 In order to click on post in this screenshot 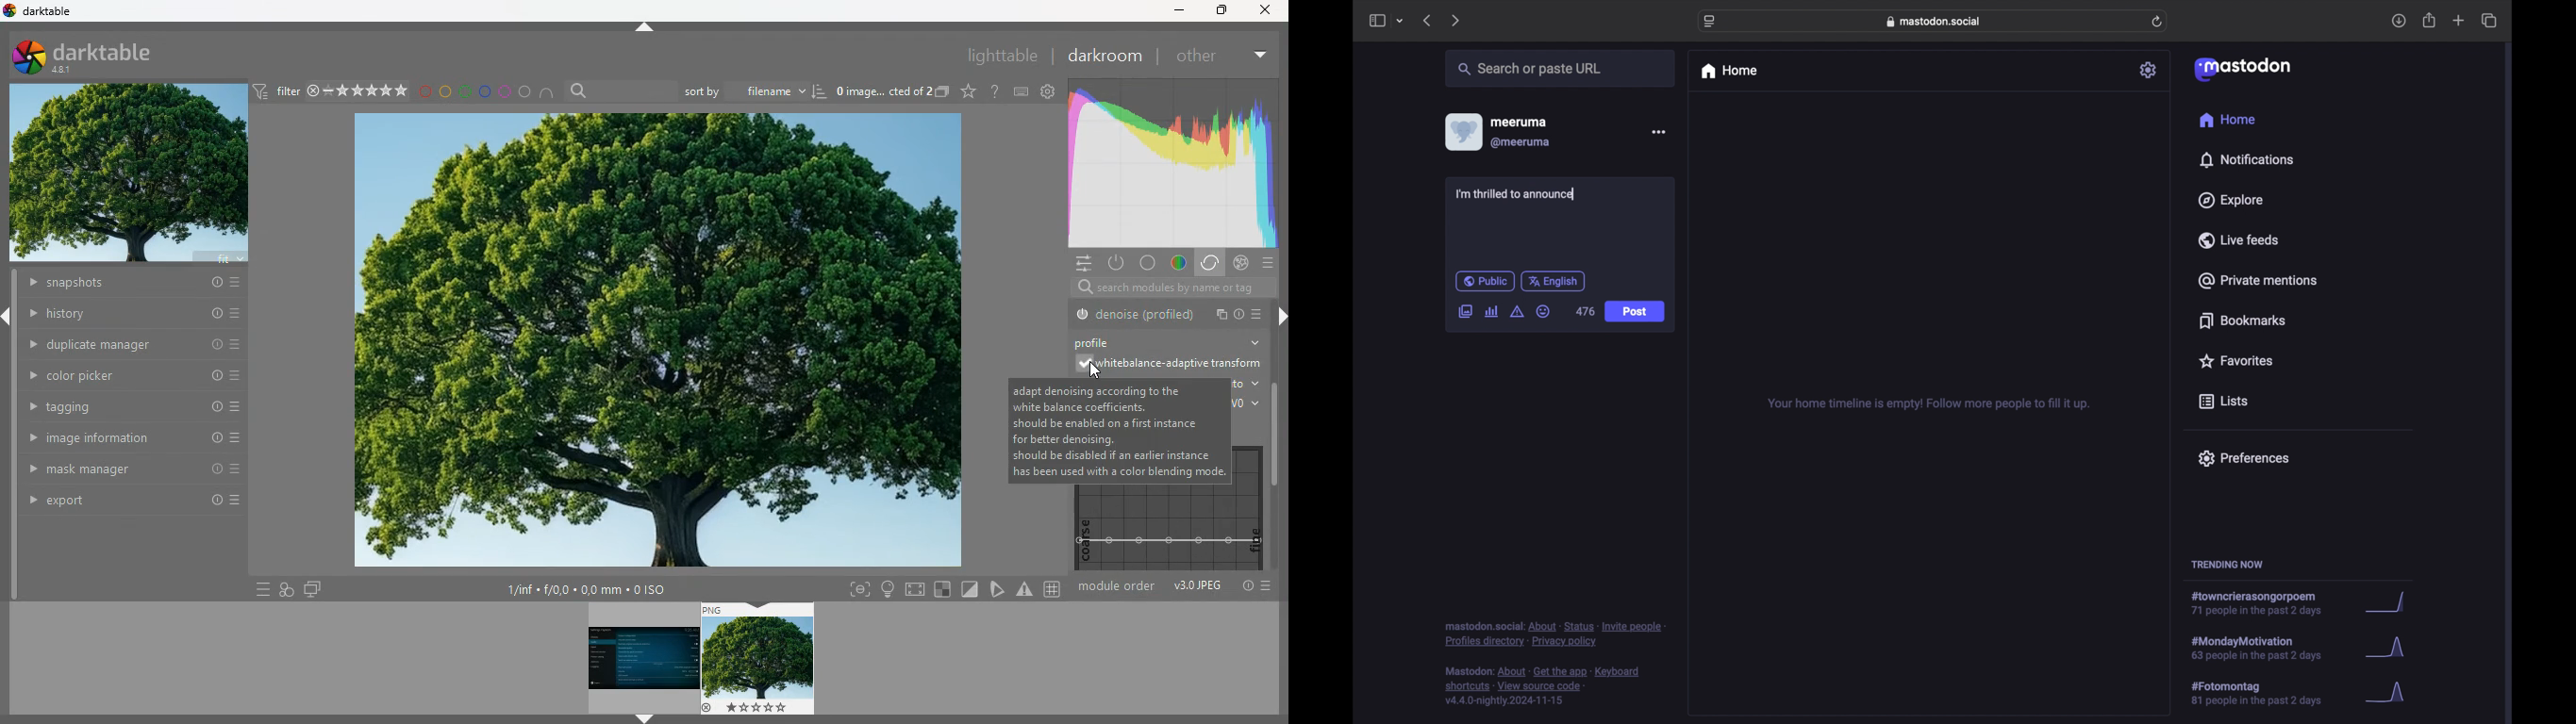, I will do `click(1635, 312)`.